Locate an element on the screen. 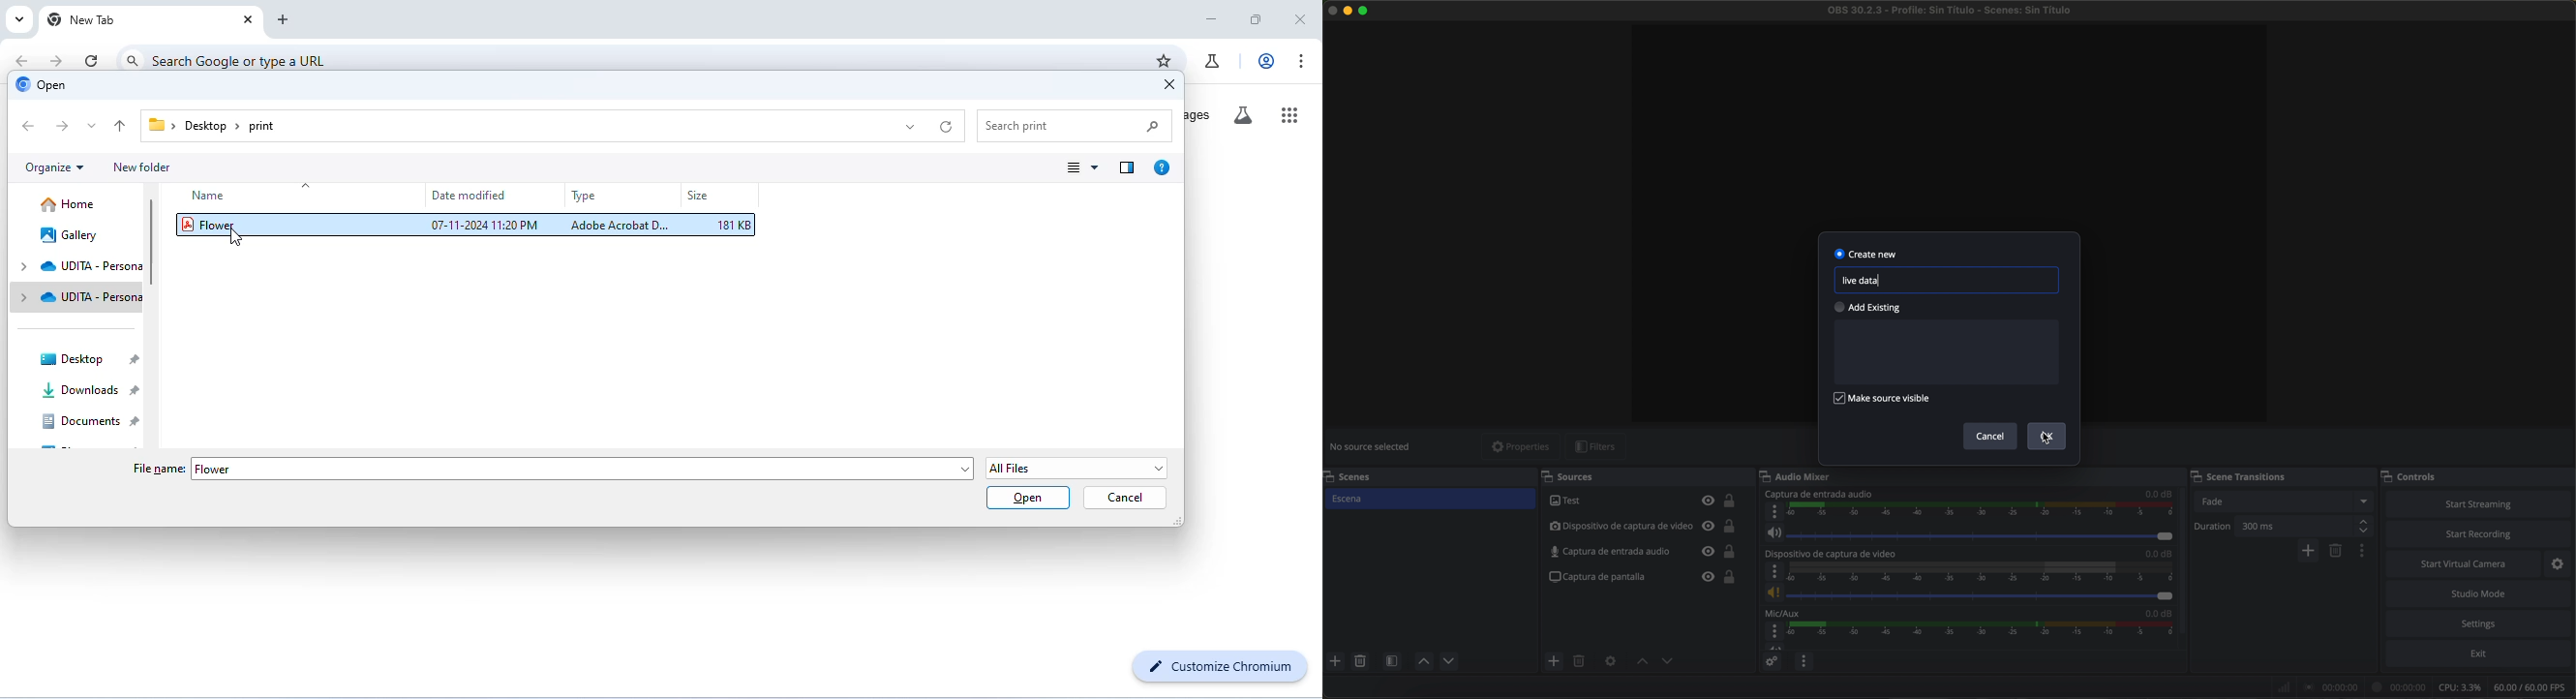 The height and width of the screenshot is (700, 2576). close is located at coordinates (1169, 85).